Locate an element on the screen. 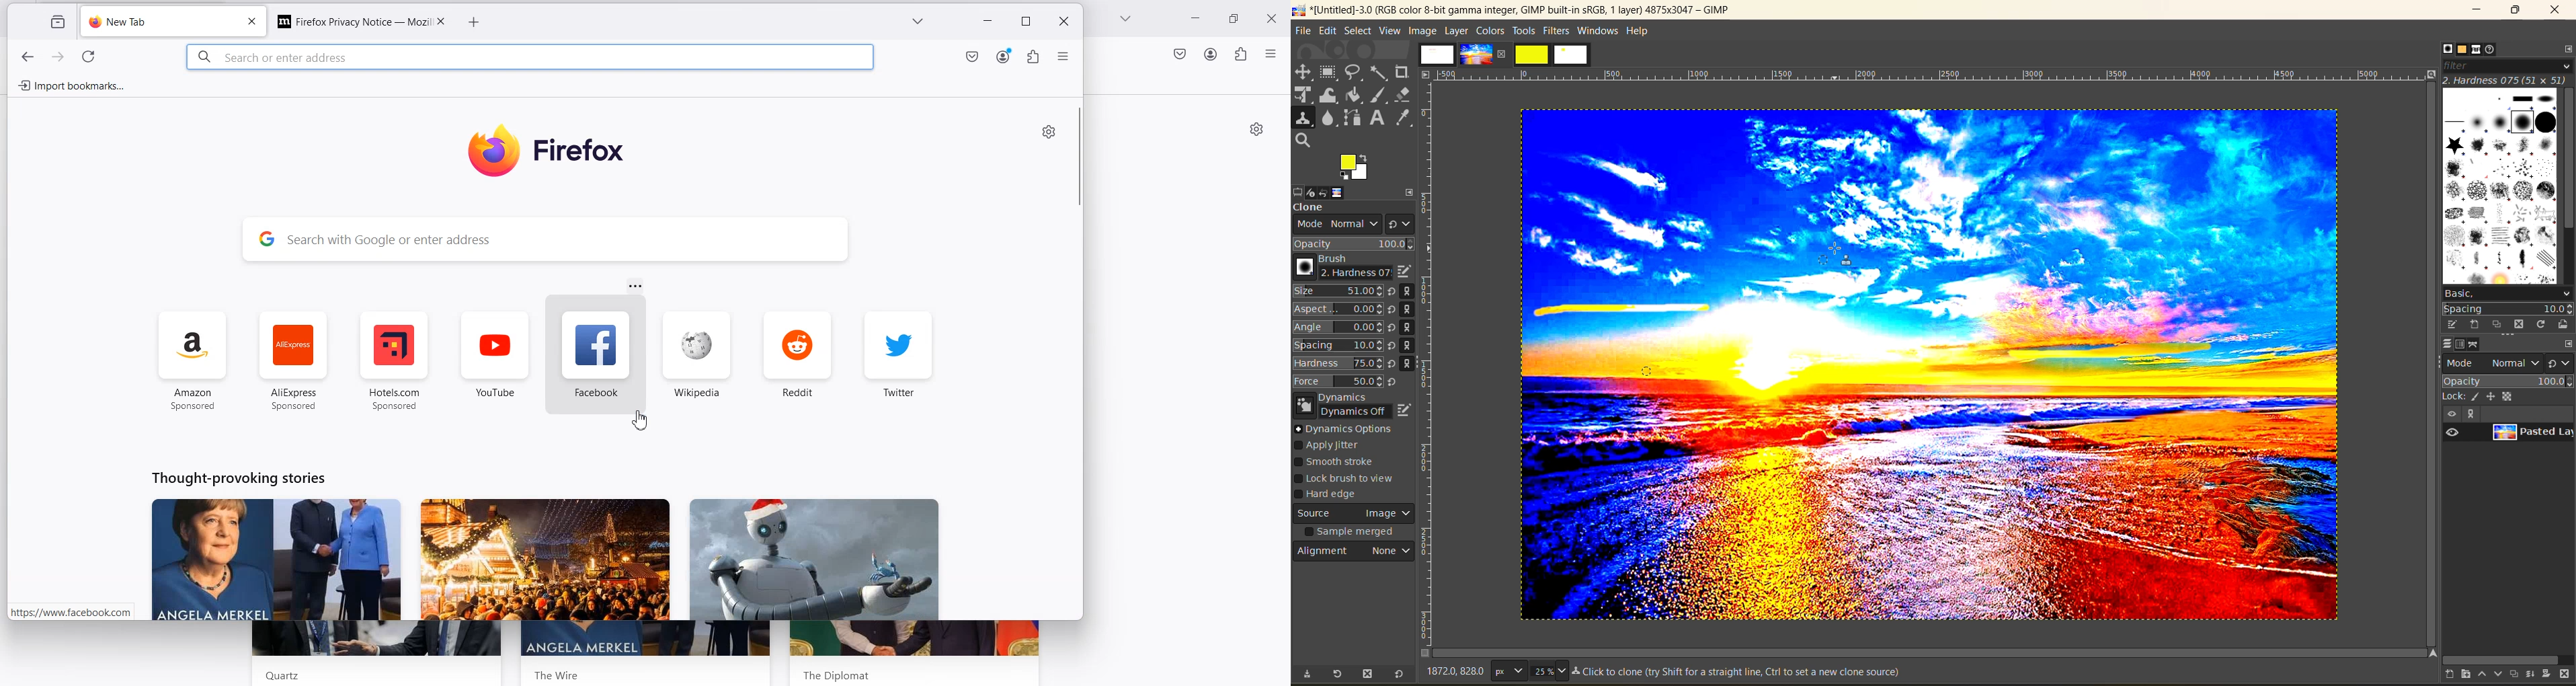 This screenshot has height=700, width=2576. duplicate this brush is located at coordinates (2498, 325).